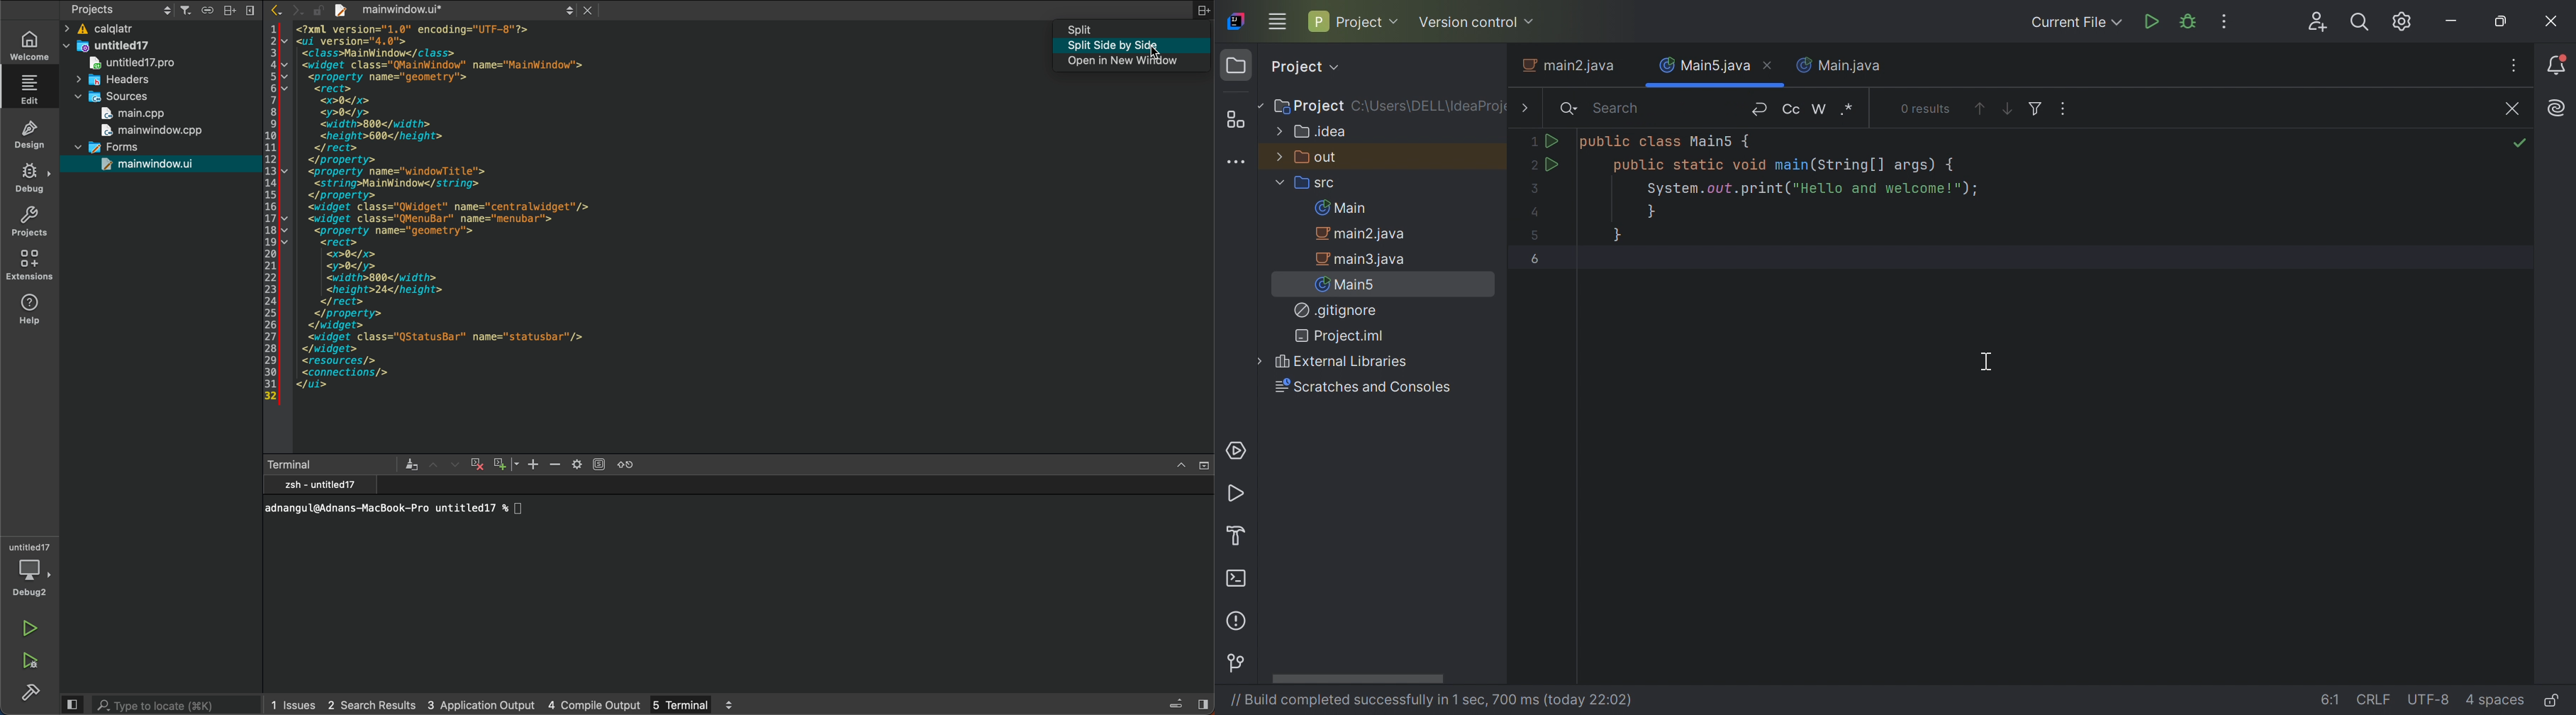 Image resolution: width=2576 pixels, height=728 pixels. I want to click on Minimize, so click(2453, 23).